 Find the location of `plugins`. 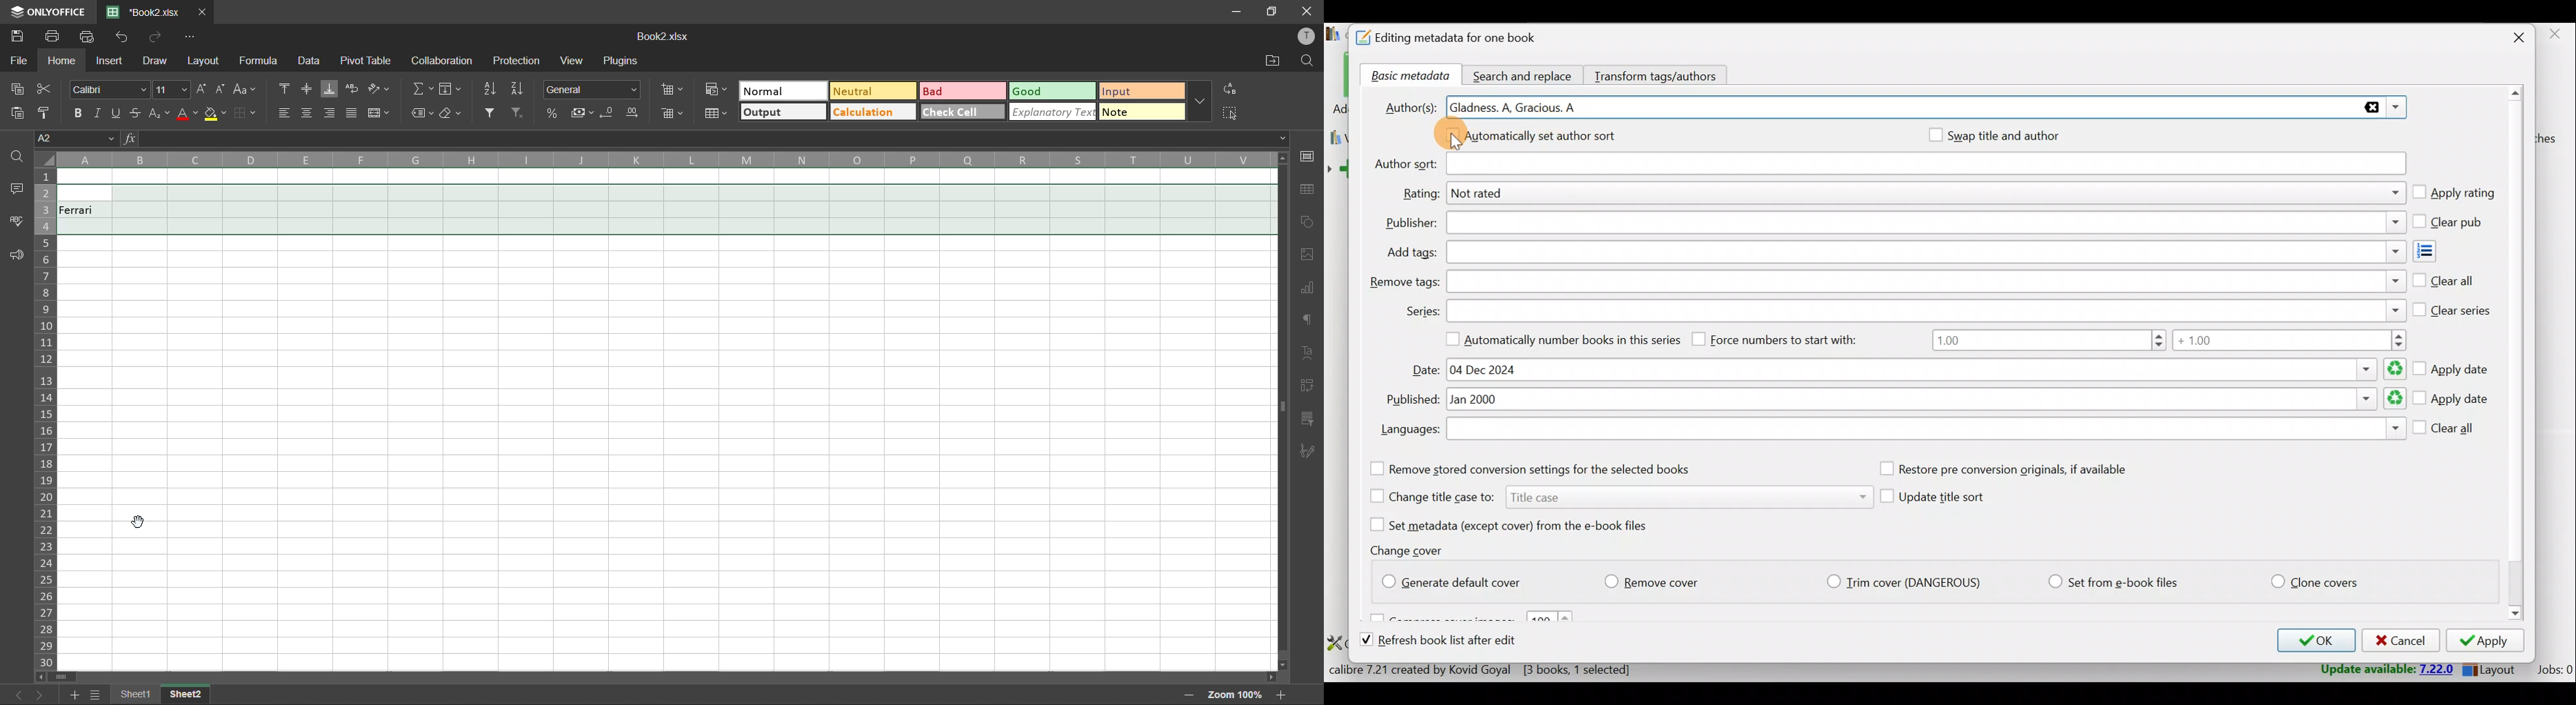

plugins is located at coordinates (619, 59).